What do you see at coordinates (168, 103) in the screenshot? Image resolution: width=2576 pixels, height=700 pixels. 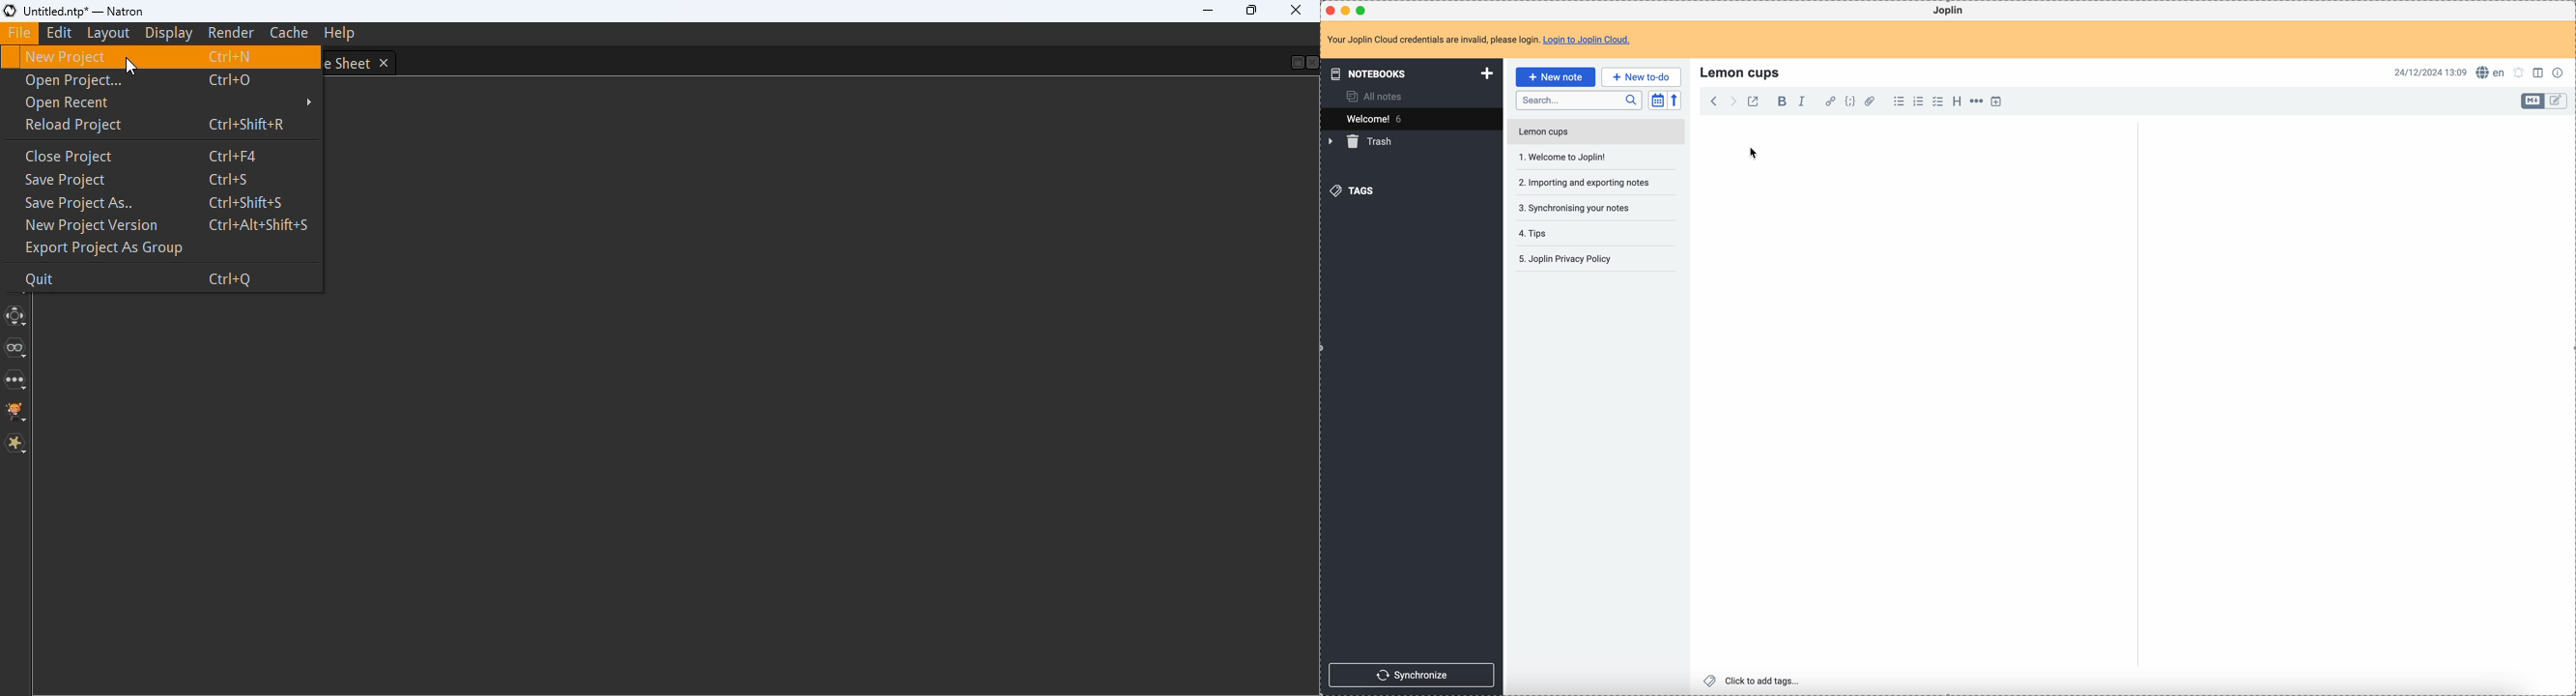 I see `open recent` at bounding box center [168, 103].